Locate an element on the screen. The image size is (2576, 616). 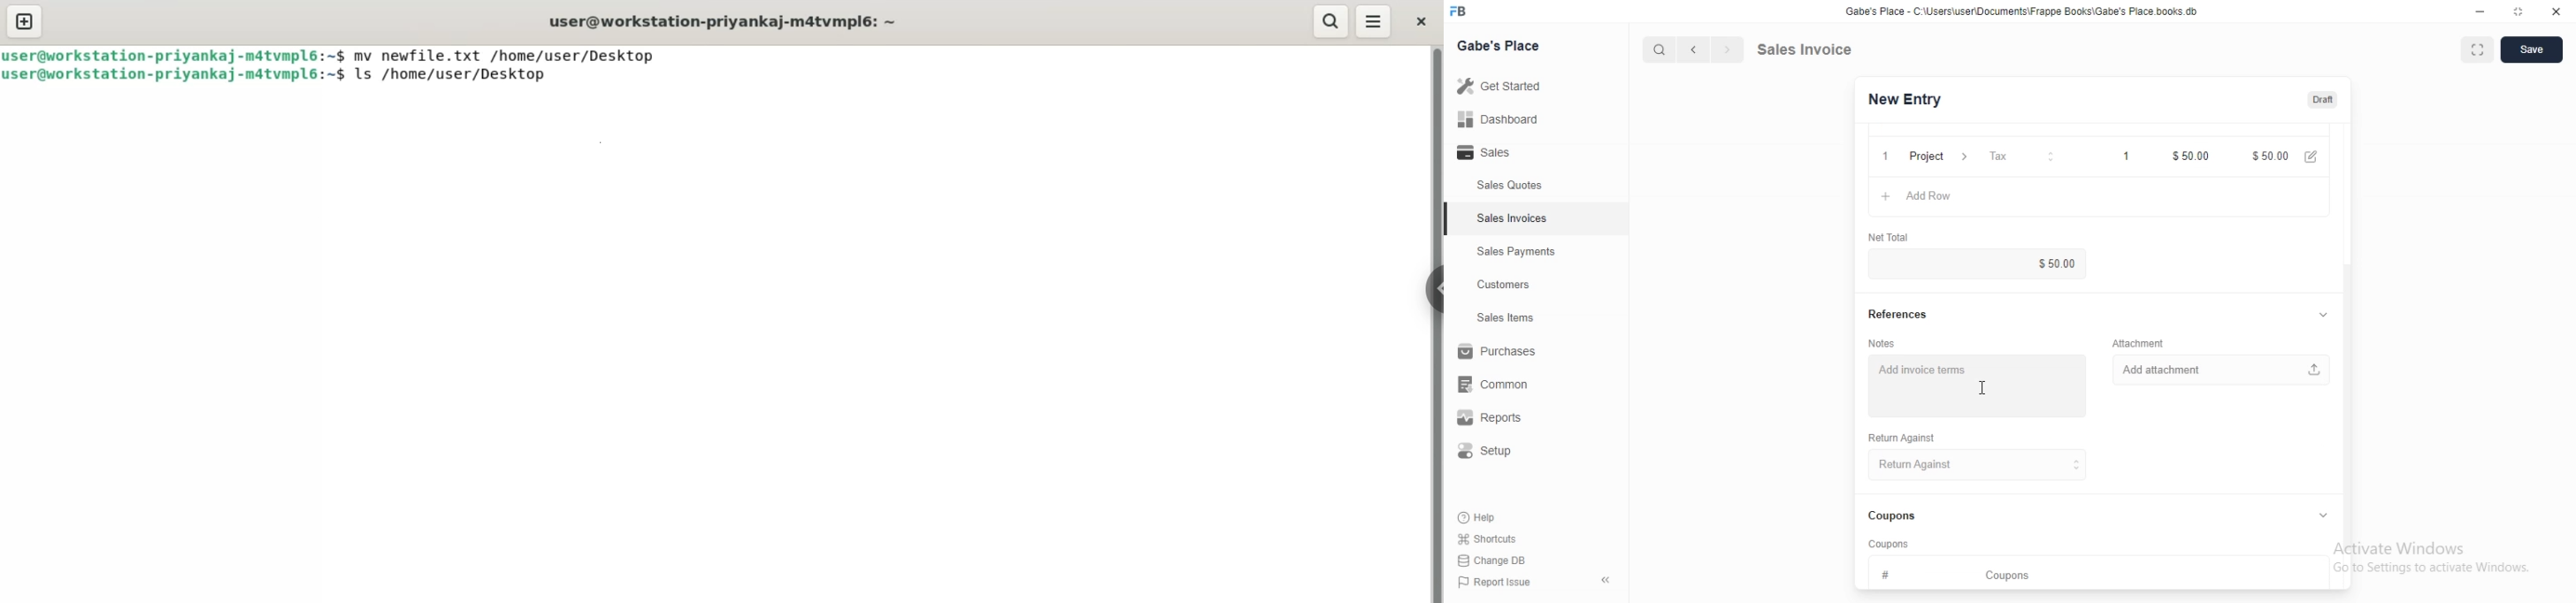
$100.00 is located at coordinates (2044, 264).